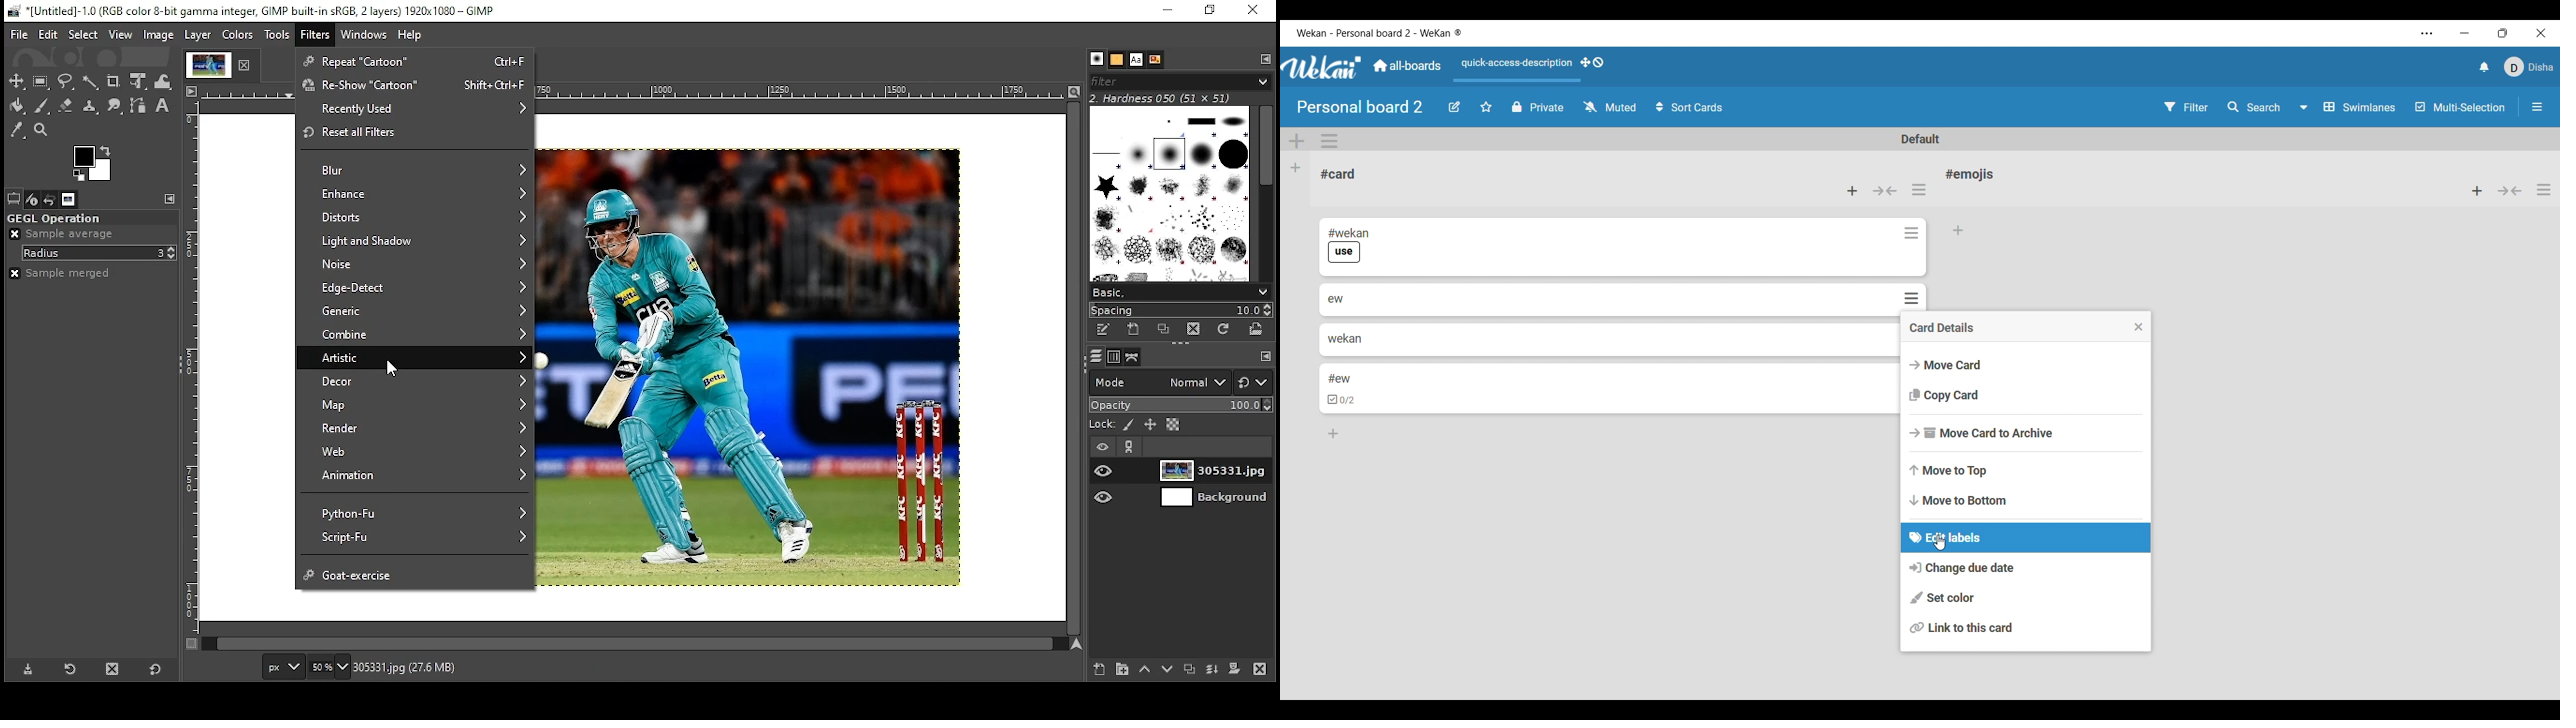 The height and width of the screenshot is (728, 2576). What do you see at coordinates (2503, 33) in the screenshot?
I see `Show interface in a smaller tab` at bounding box center [2503, 33].